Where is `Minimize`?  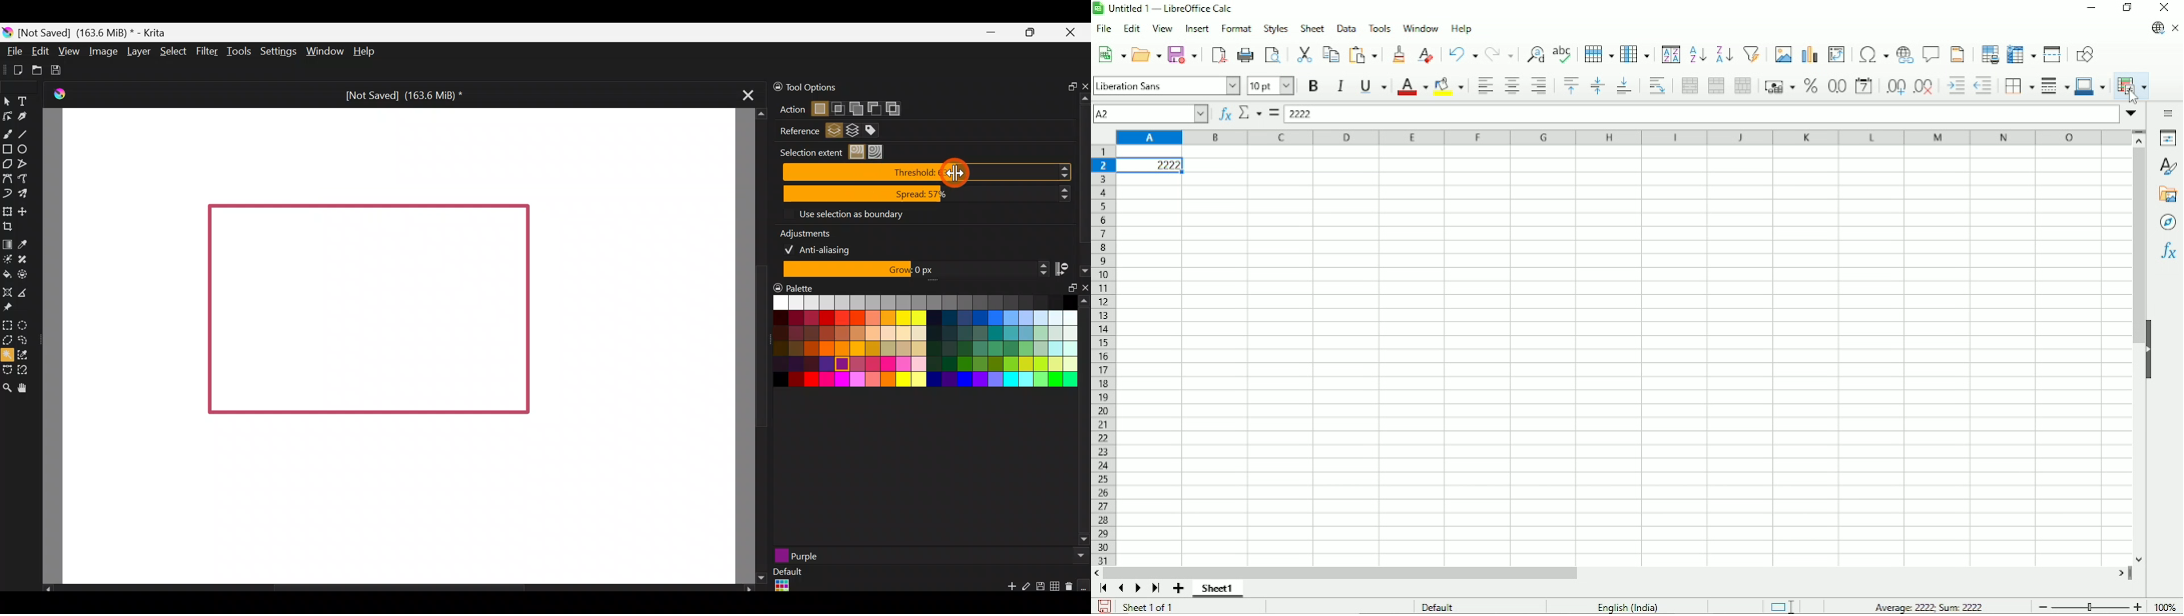 Minimize is located at coordinates (2090, 7).